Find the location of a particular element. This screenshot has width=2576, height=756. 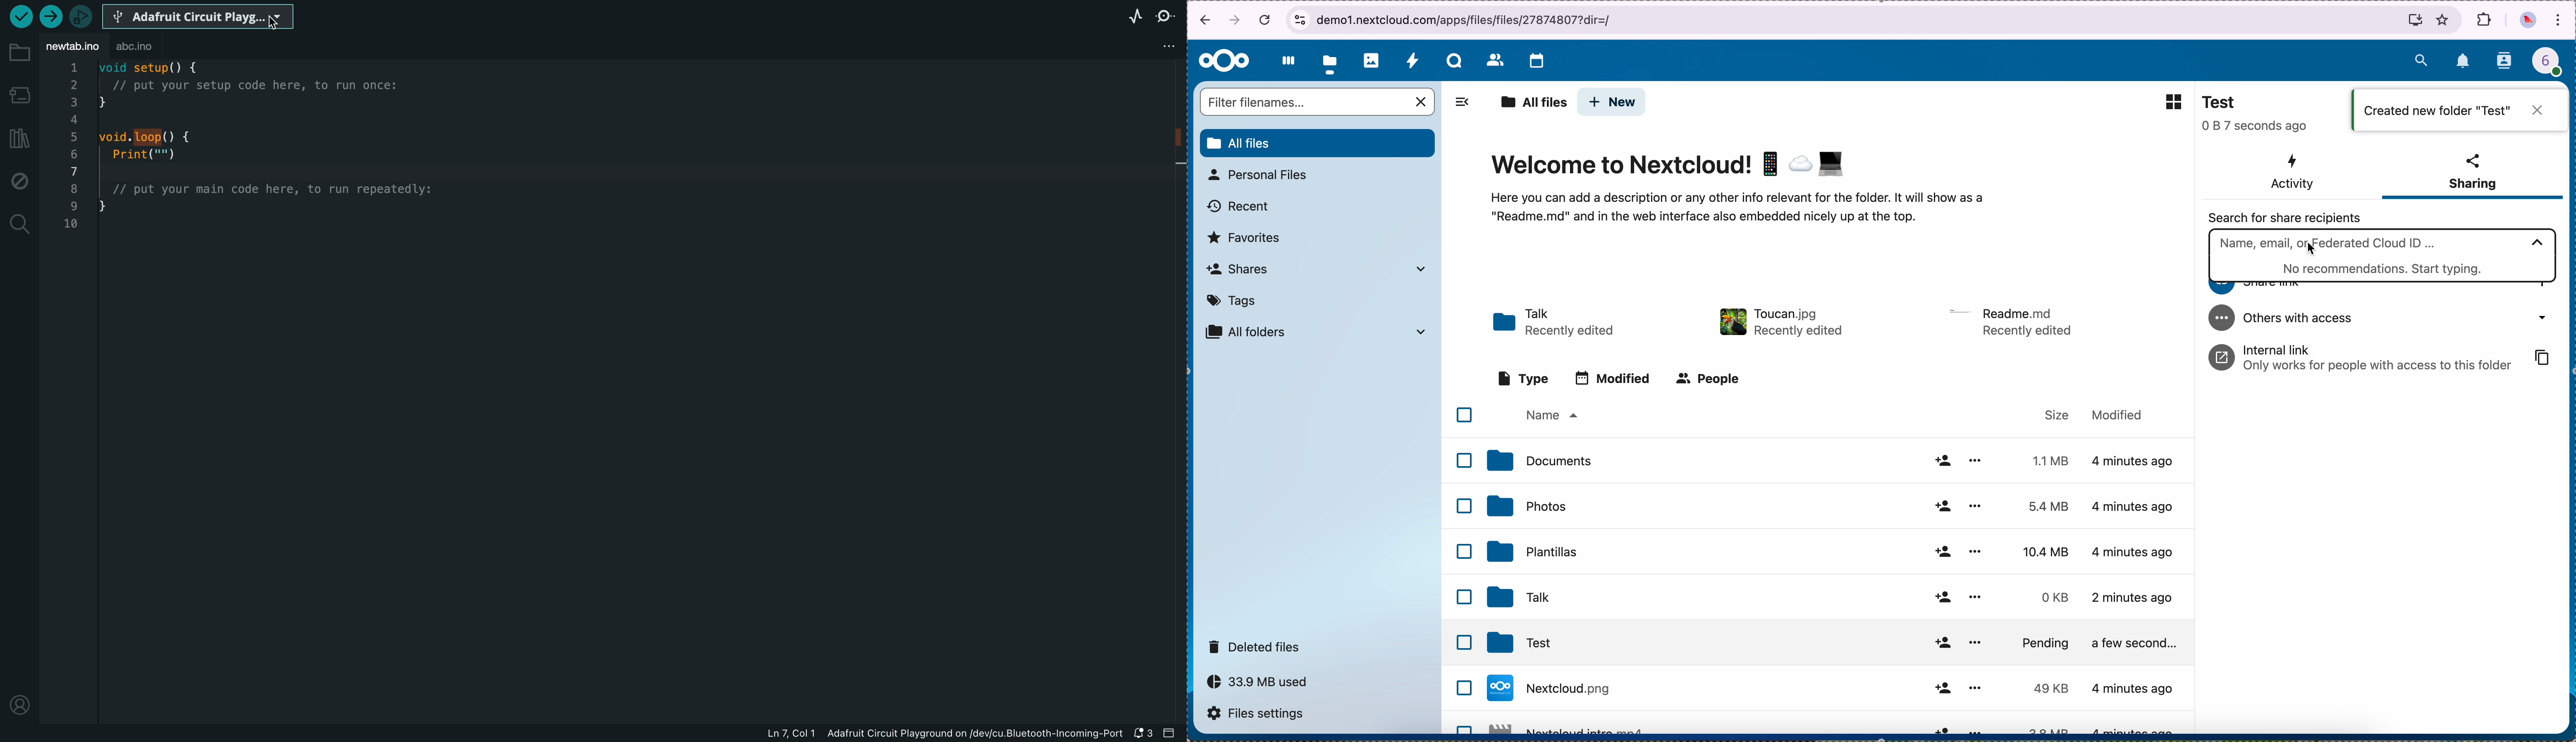

search bar is located at coordinates (1319, 103).